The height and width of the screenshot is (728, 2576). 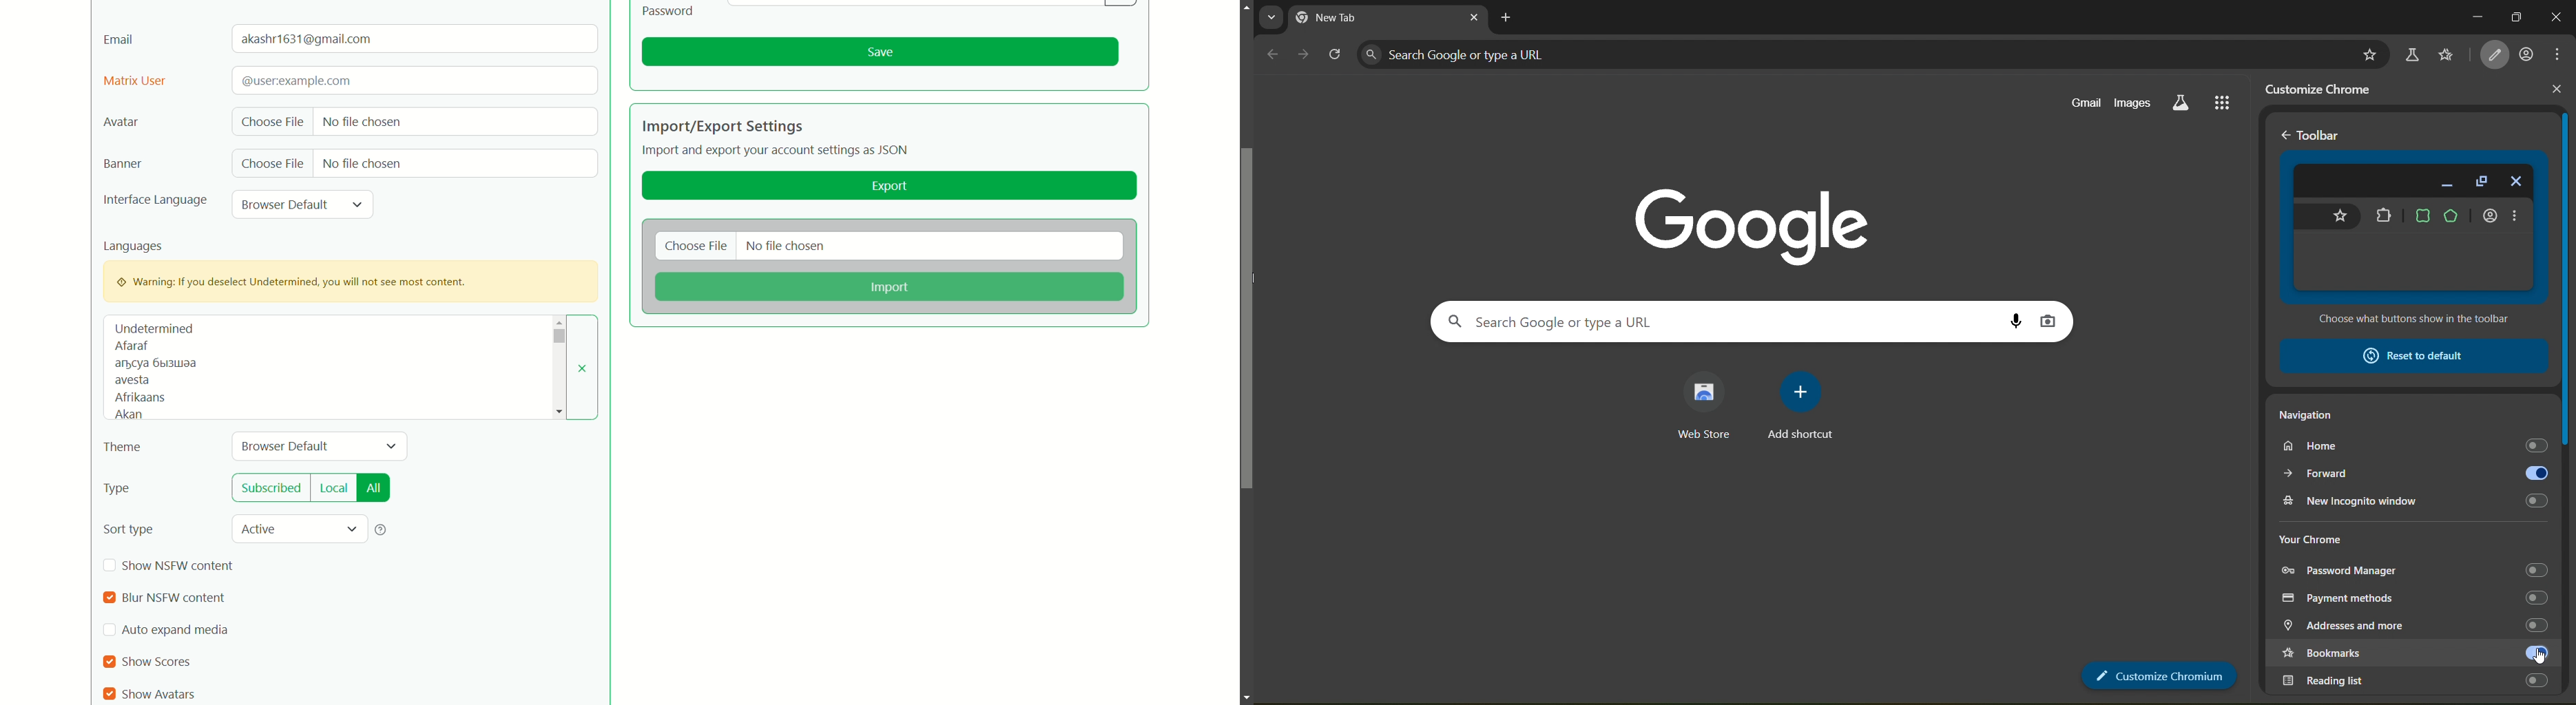 I want to click on minimize, so click(x=2471, y=16).